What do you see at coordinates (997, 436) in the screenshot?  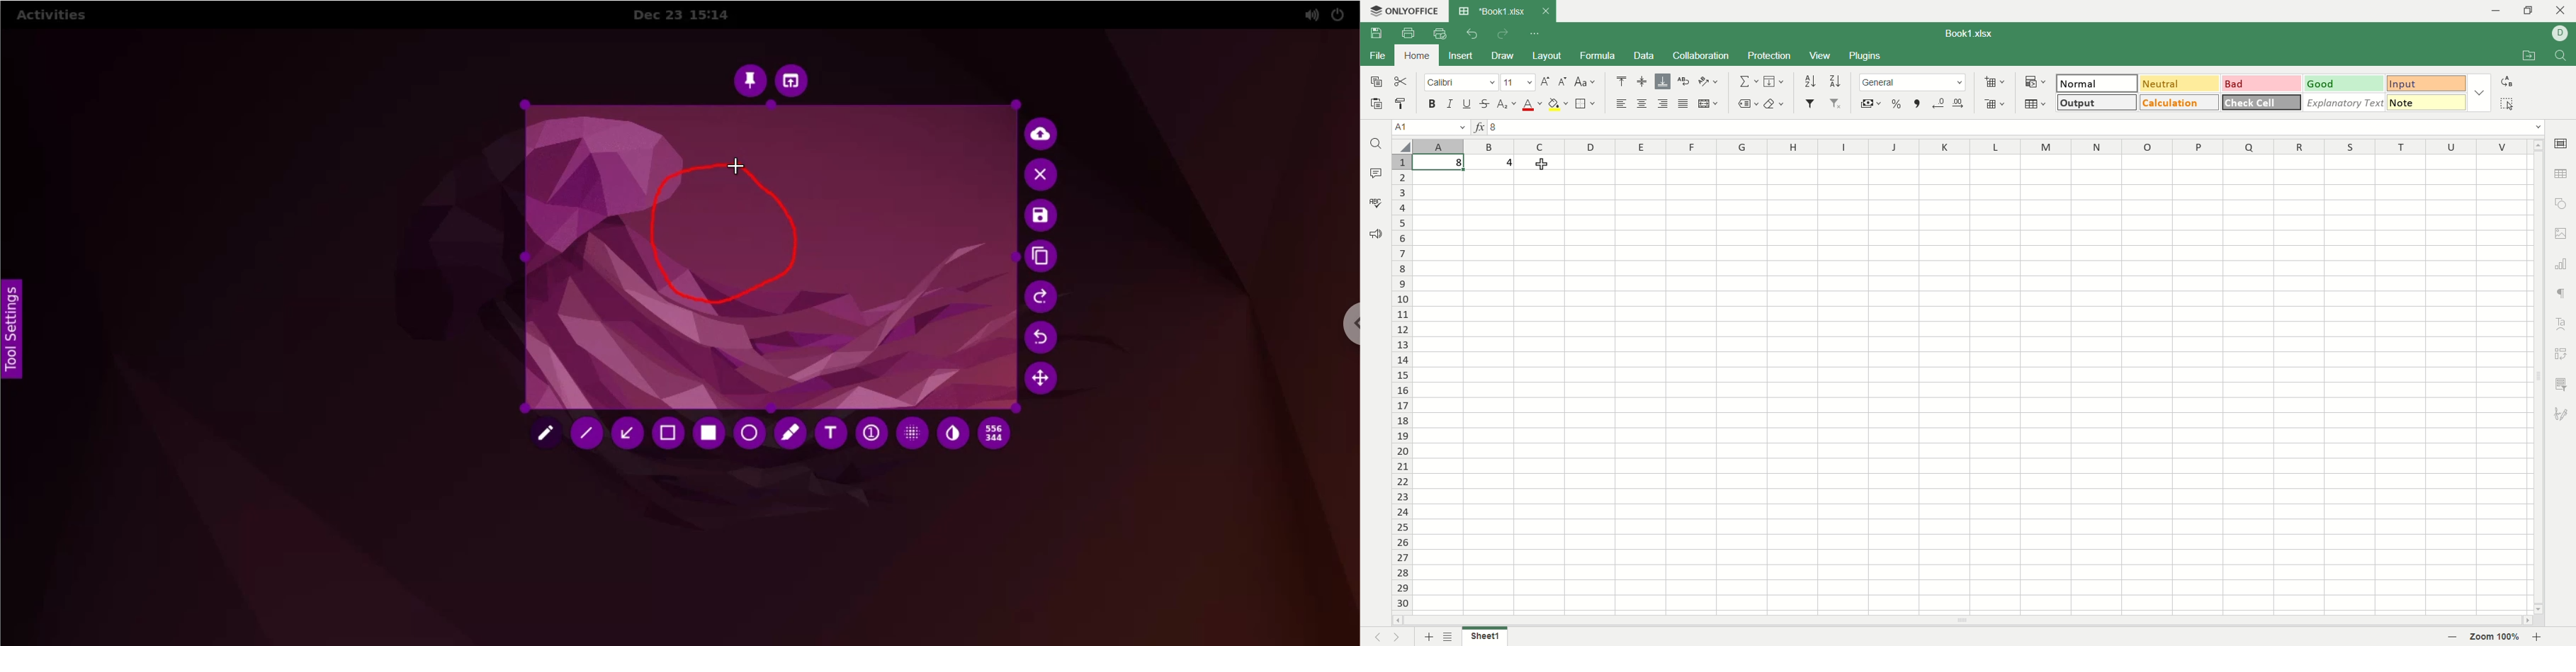 I see `x and y coordinates` at bounding box center [997, 436].